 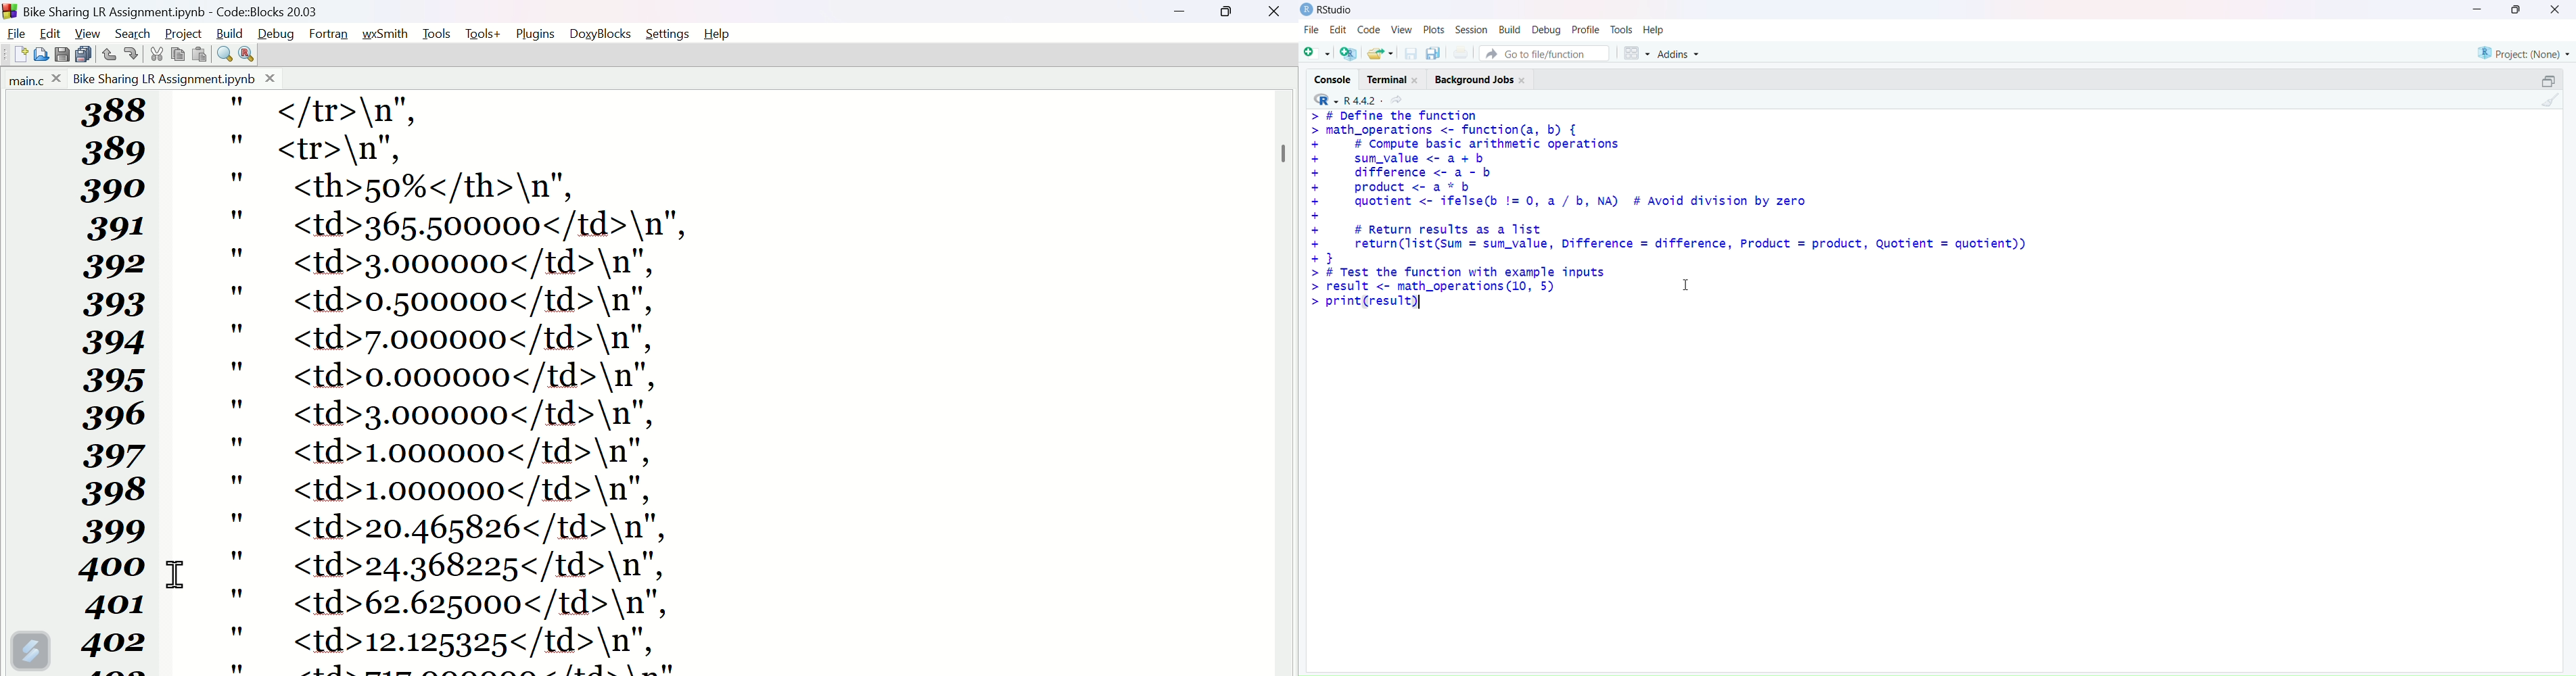 What do you see at coordinates (221, 53) in the screenshot?
I see `Find` at bounding box center [221, 53].